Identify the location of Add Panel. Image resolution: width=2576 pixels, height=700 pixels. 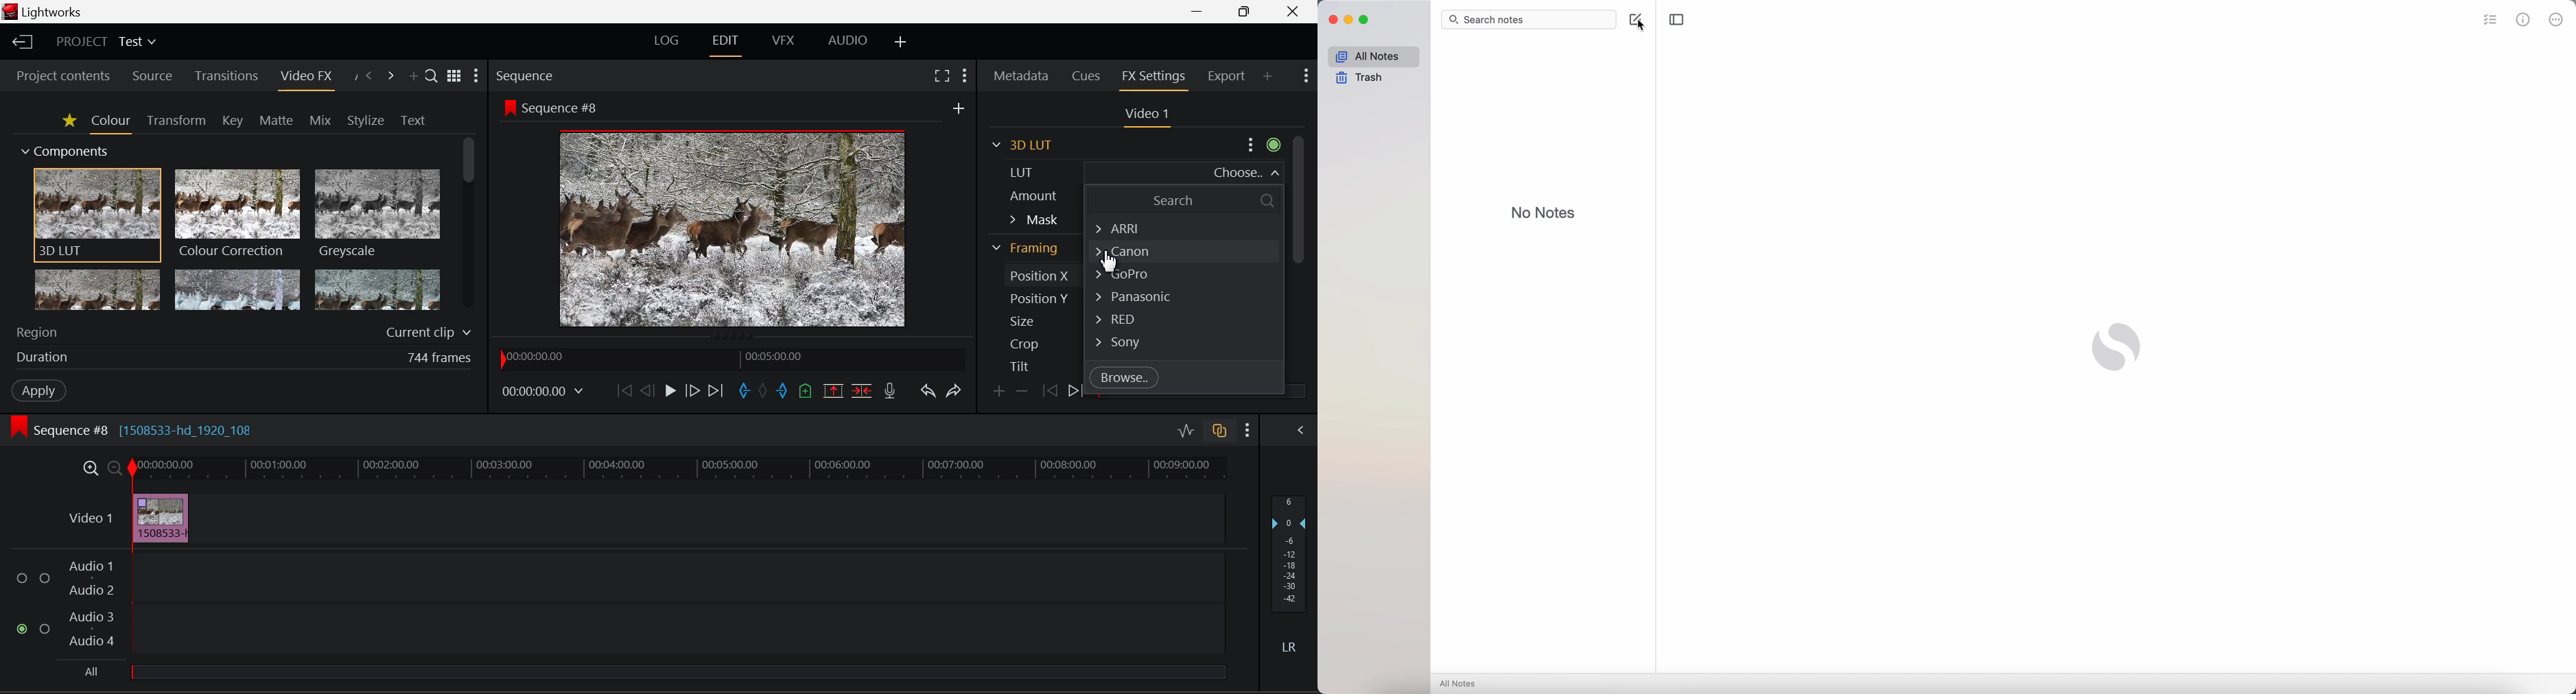
(413, 74).